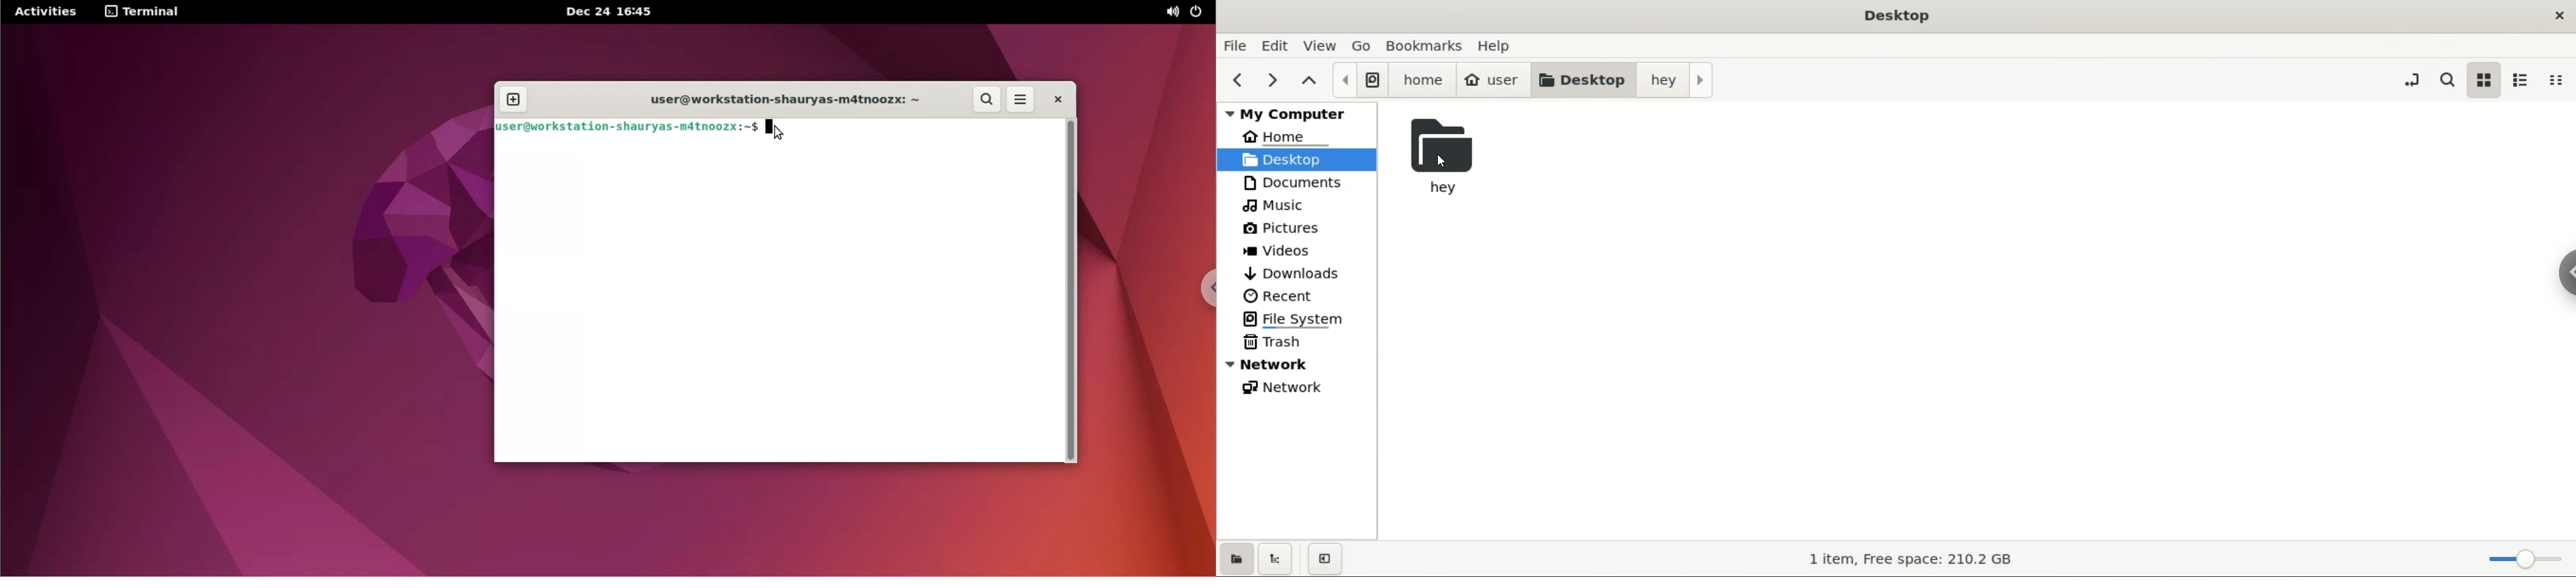  I want to click on show treeview, so click(1273, 558).